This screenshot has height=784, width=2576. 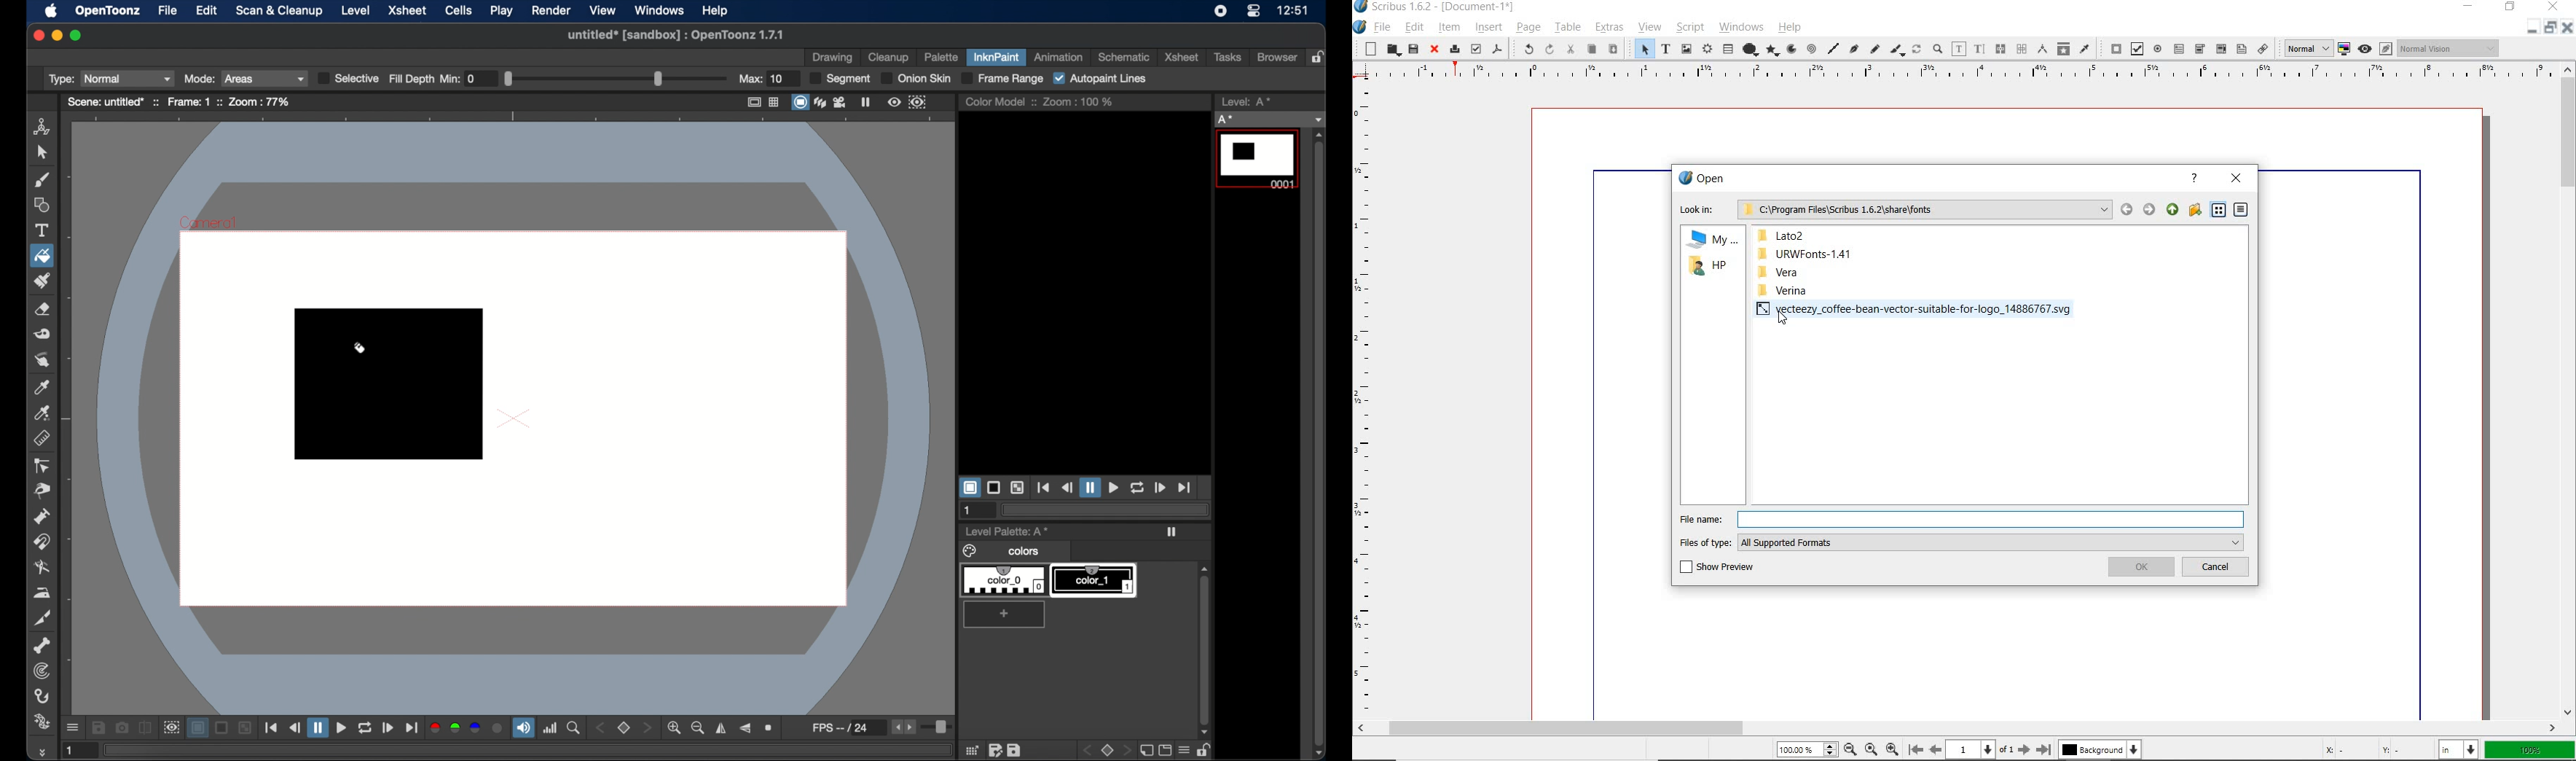 What do you see at coordinates (1495, 50) in the screenshot?
I see `save as pdf` at bounding box center [1495, 50].